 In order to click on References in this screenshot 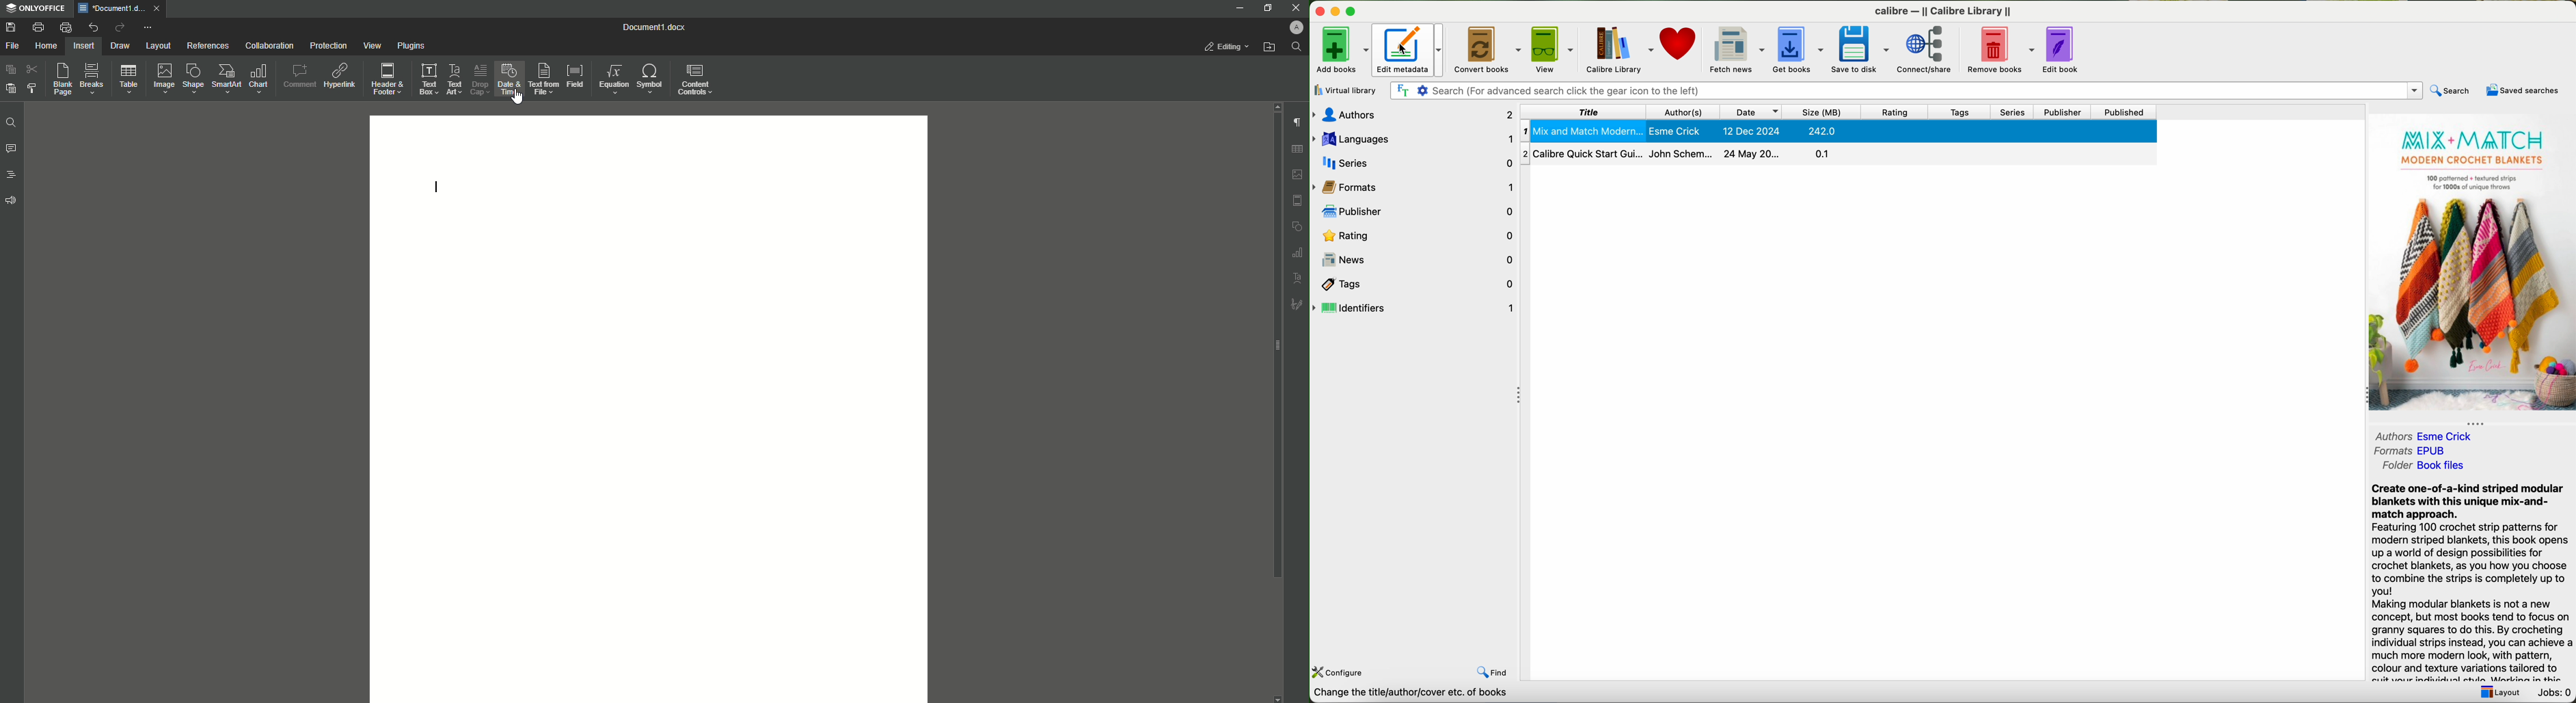, I will do `click(207, 46)`.